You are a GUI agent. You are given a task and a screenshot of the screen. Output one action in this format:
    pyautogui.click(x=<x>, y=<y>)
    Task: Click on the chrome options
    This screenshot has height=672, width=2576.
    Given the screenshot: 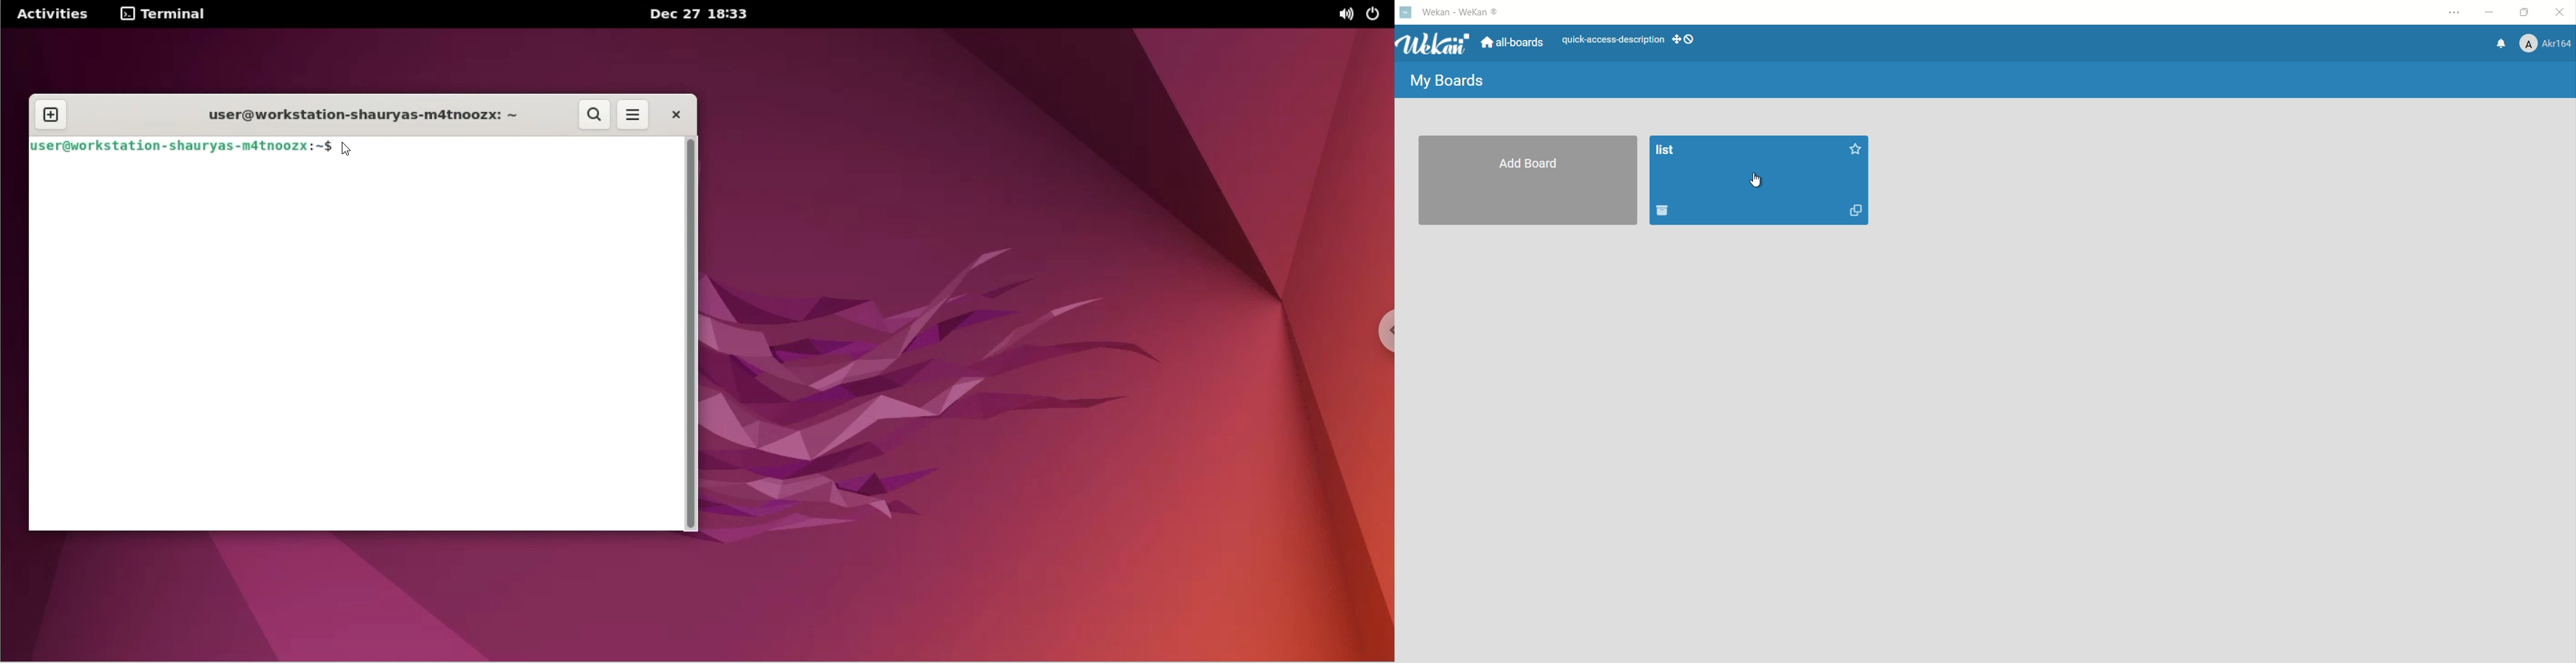 What is the action you would take?
    pyautogui.click(x=1380, y=334)
    